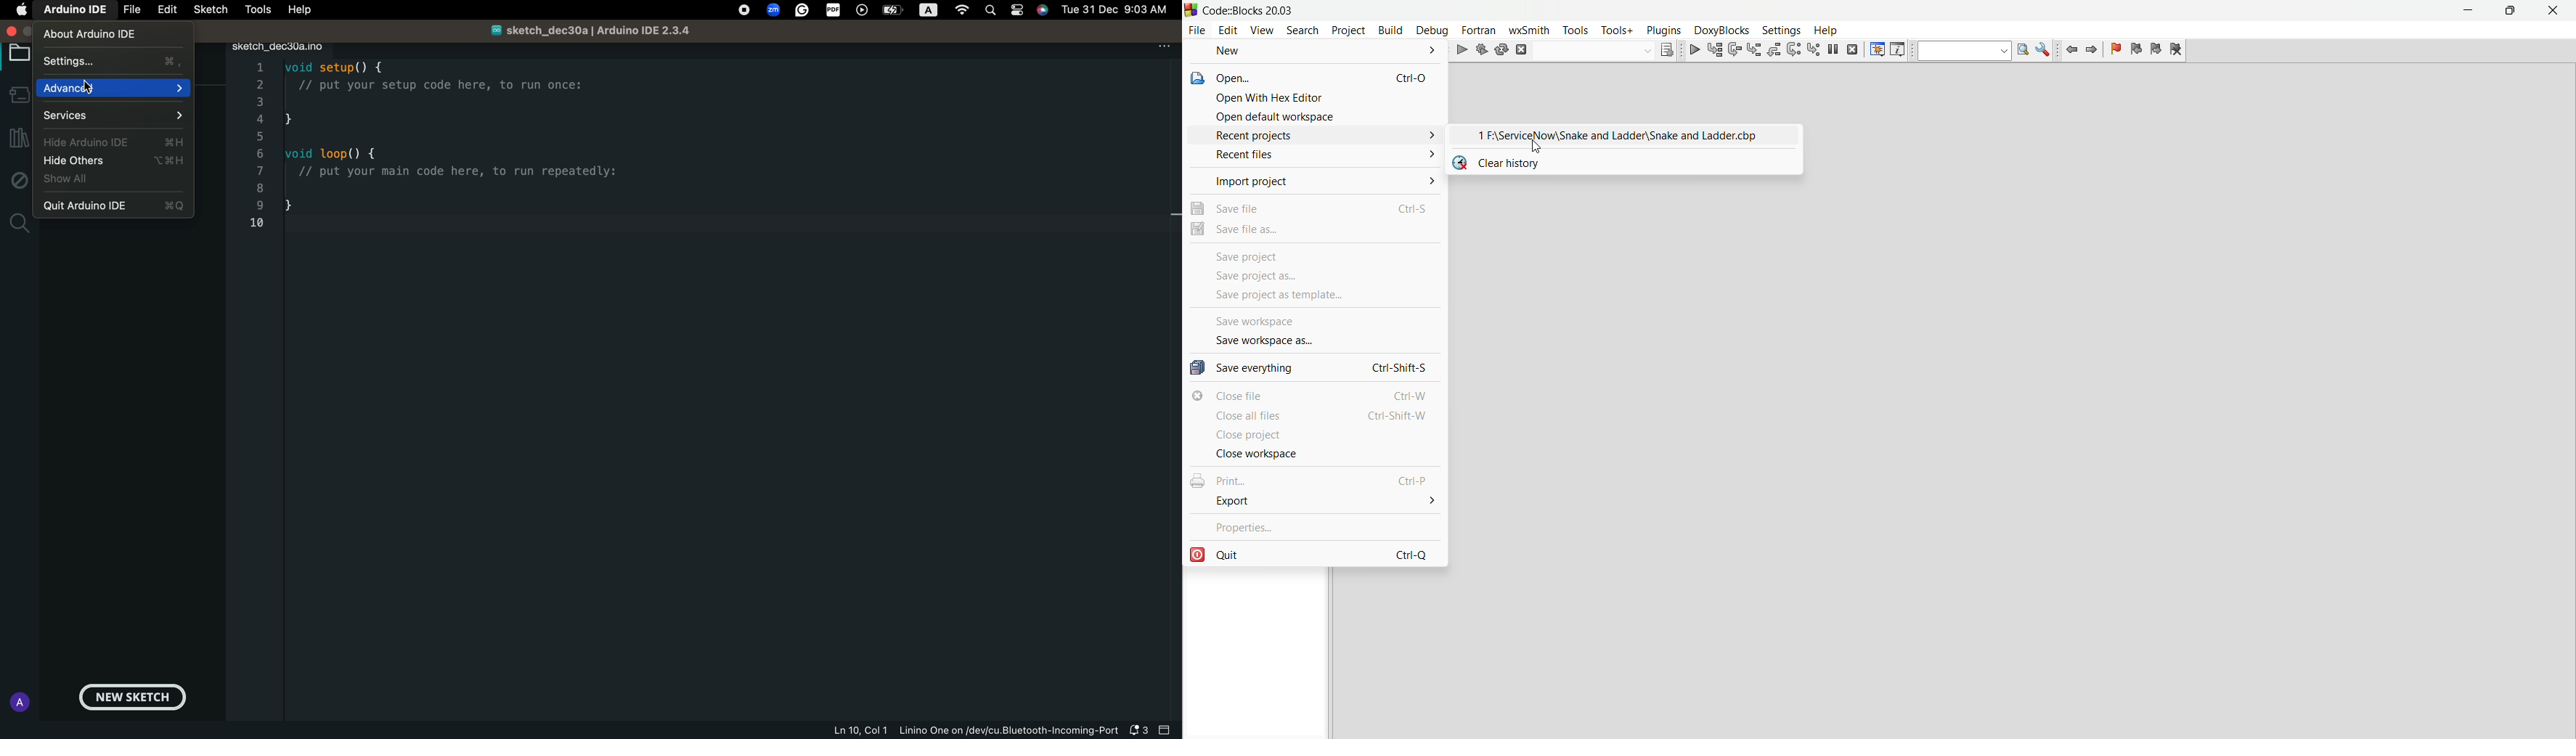  Describe the element at coordinates (1735, 51) in the screenshot. I see `next line` at that location.